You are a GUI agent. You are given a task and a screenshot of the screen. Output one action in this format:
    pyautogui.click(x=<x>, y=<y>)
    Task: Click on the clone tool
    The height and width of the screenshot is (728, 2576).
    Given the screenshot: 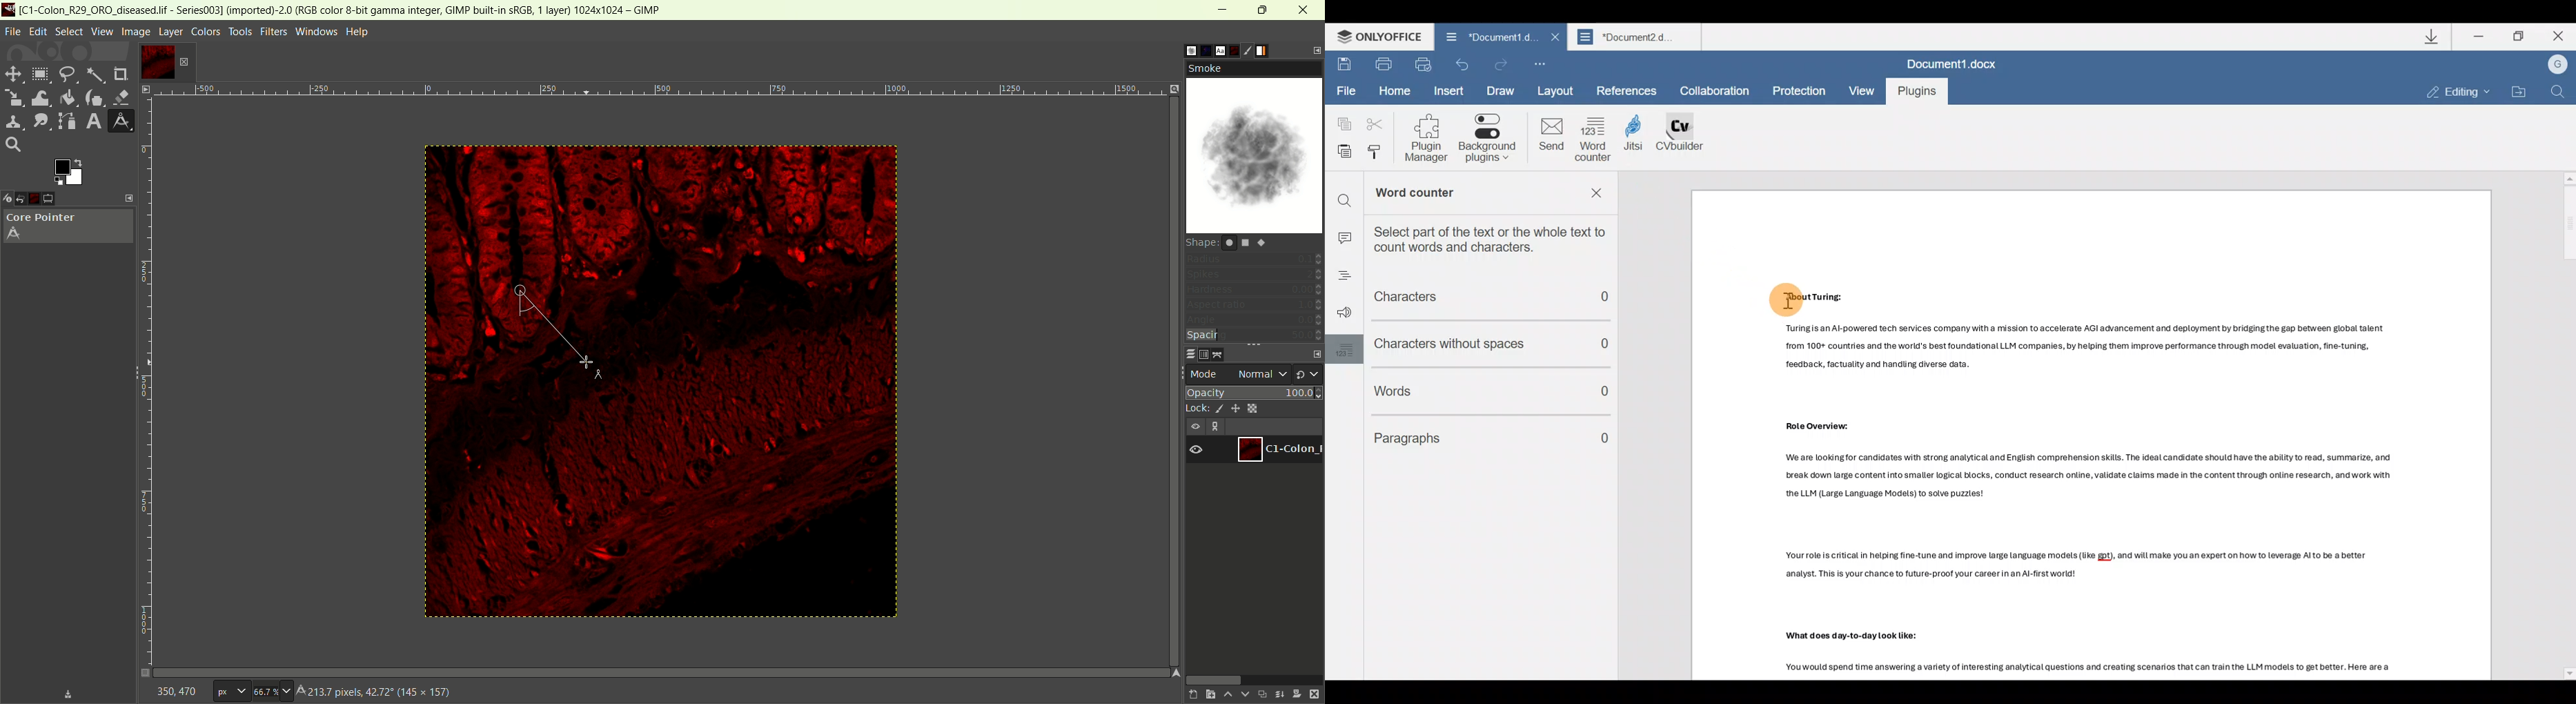 What is the action you would take?
    pyautogui.click(x=12, y=121)
    